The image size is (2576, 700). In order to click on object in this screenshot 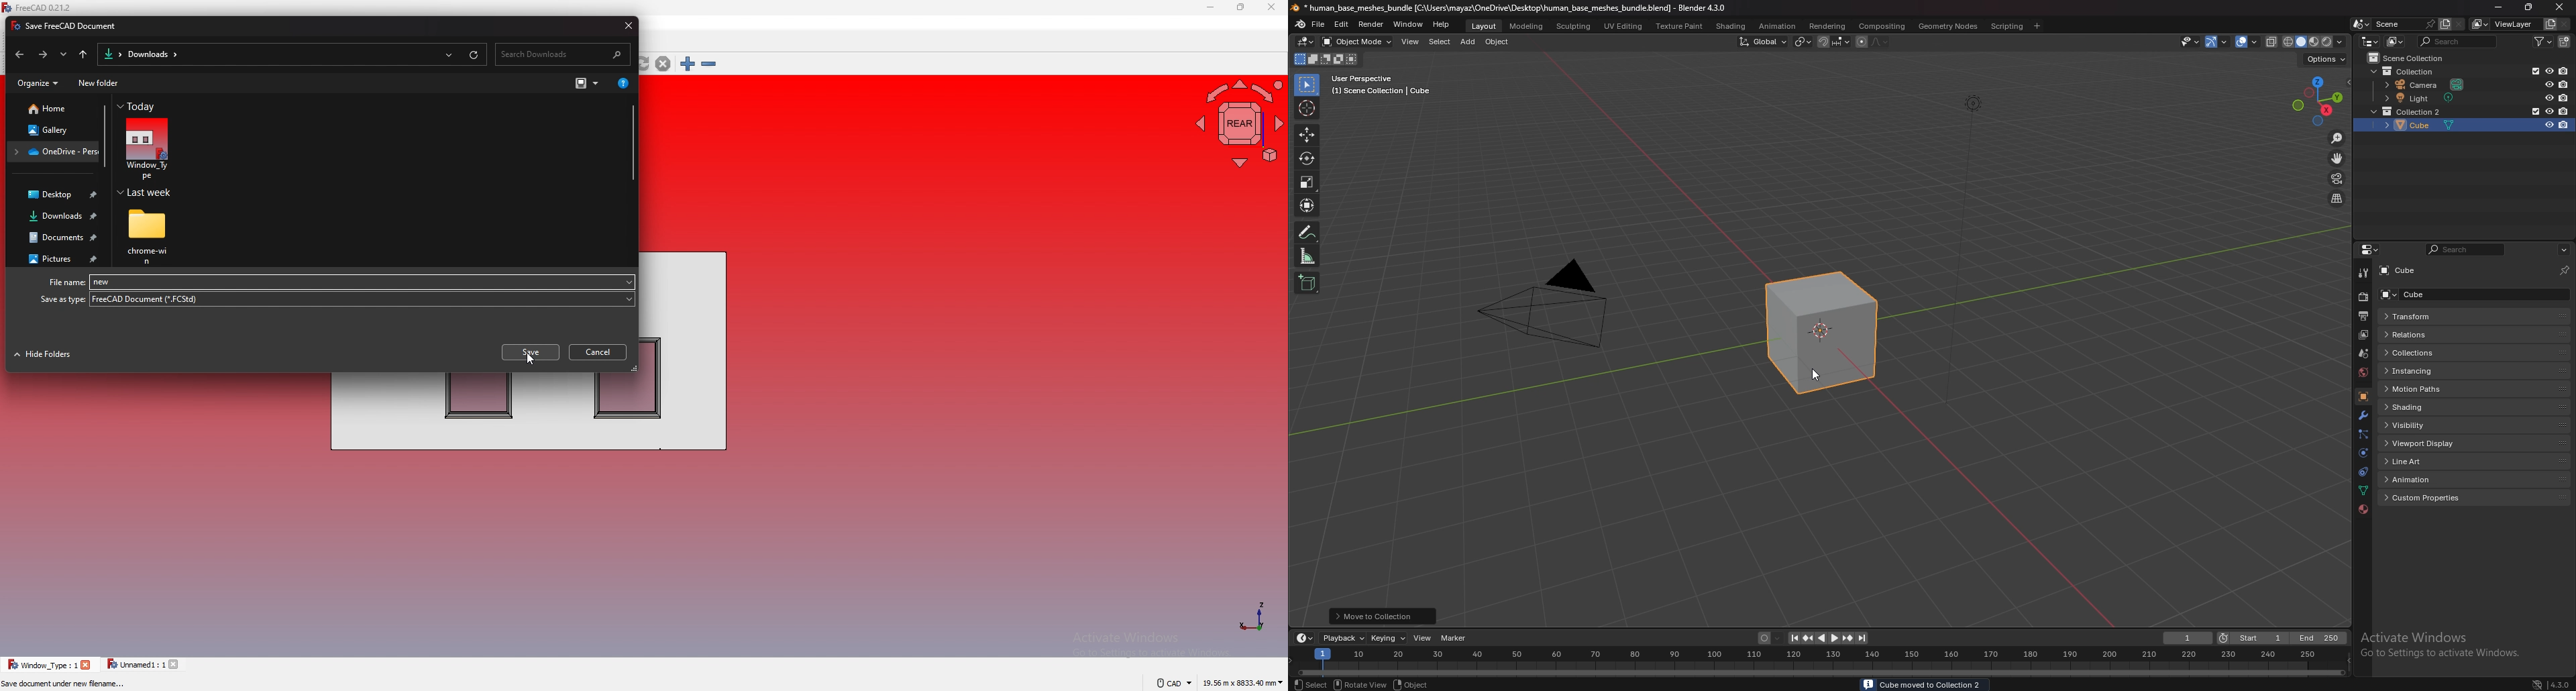, I will do `click(2363, 397)`.